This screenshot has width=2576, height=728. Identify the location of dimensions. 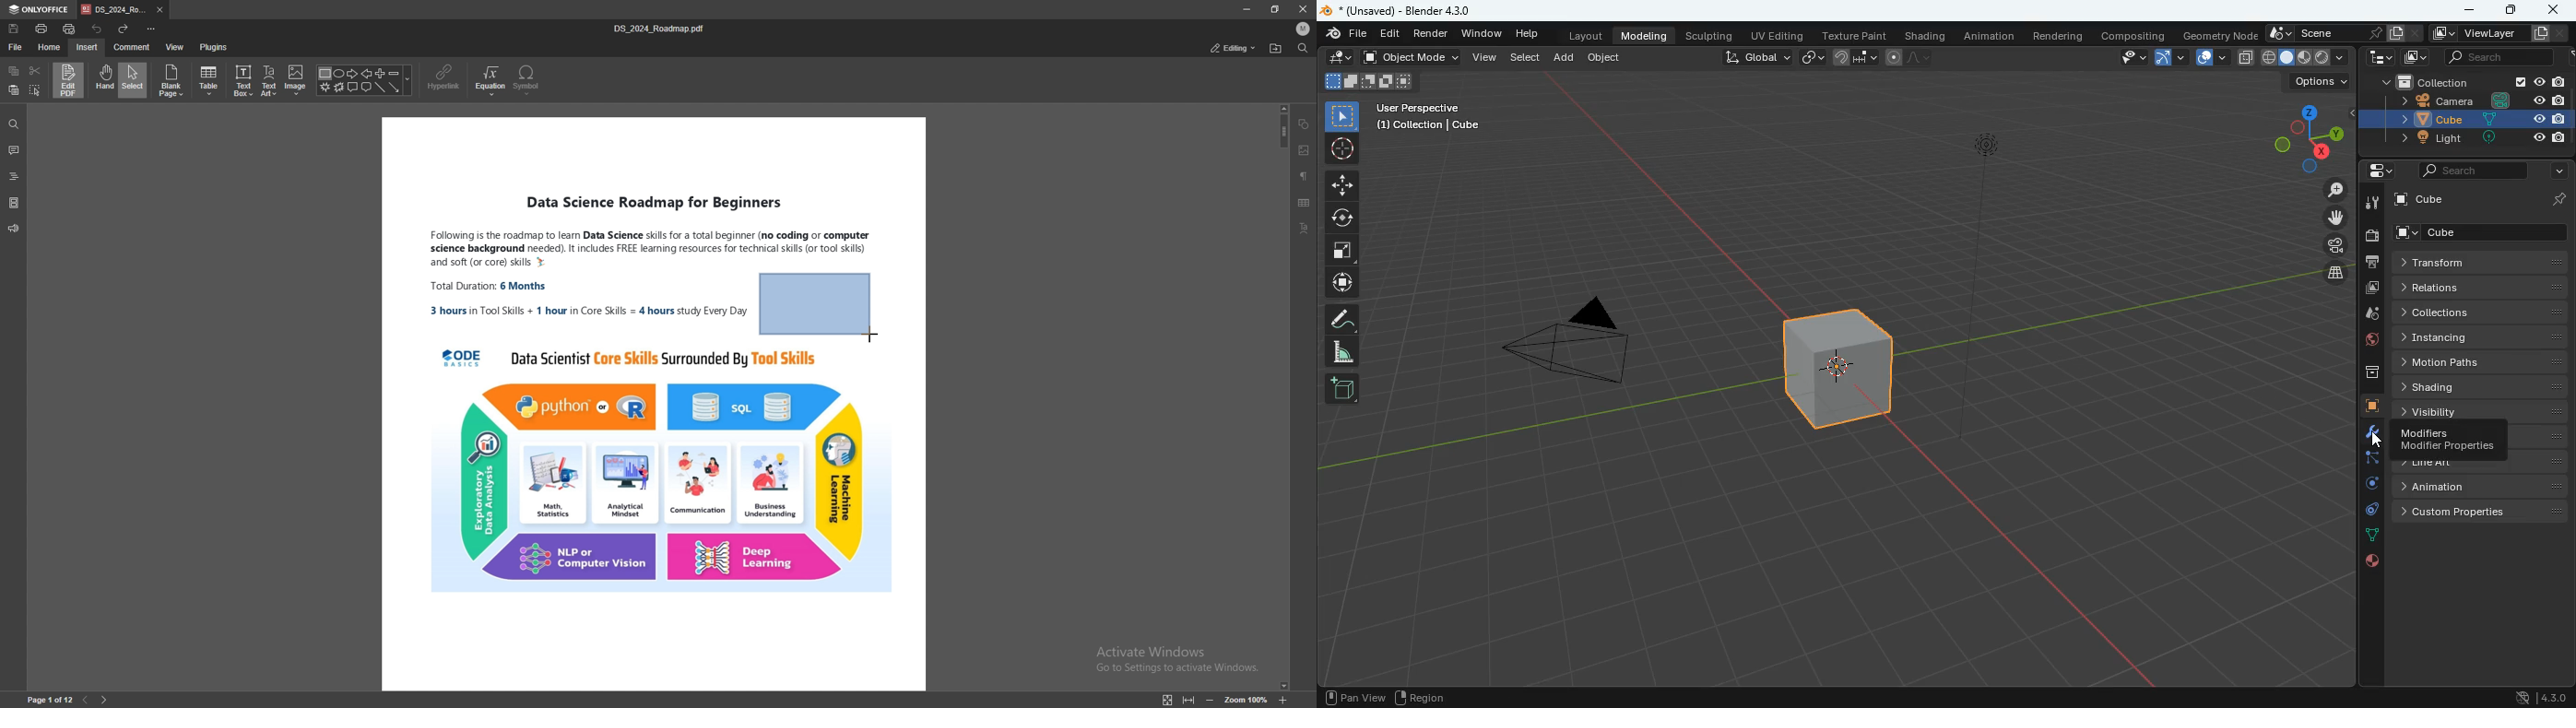
(2309, 135).